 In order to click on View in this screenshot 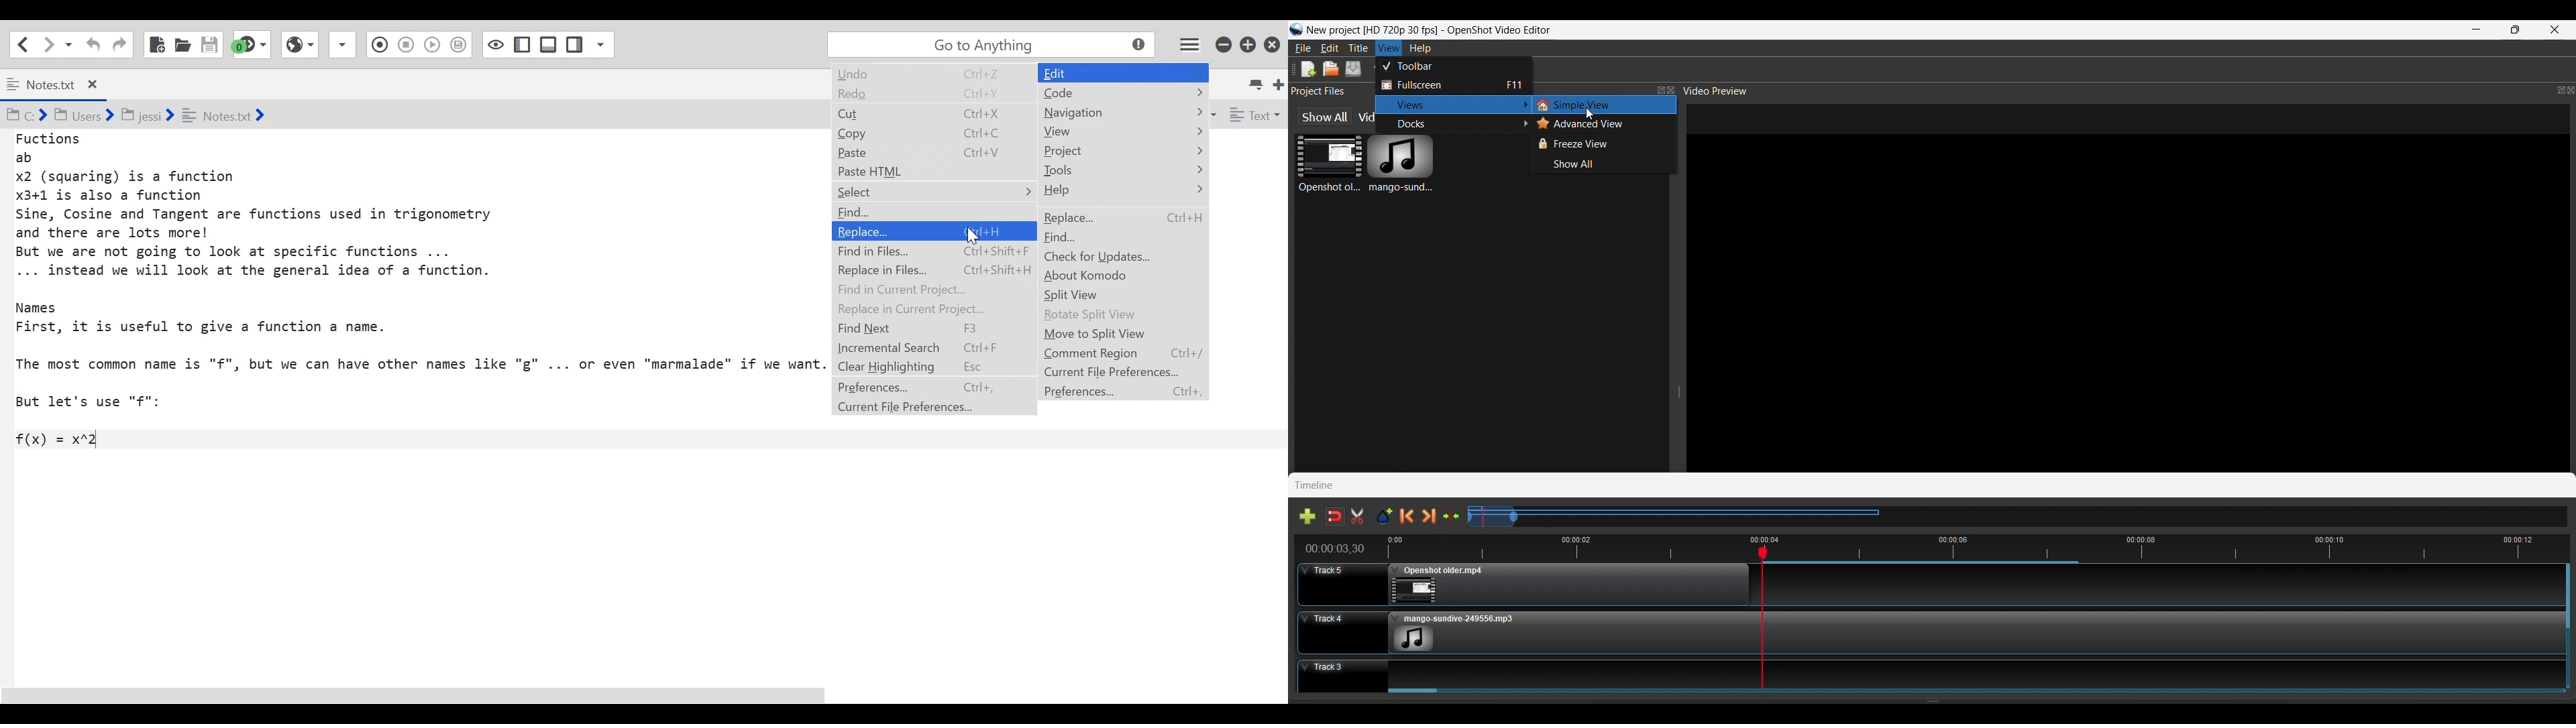, I will do `click(1389, 48)`.